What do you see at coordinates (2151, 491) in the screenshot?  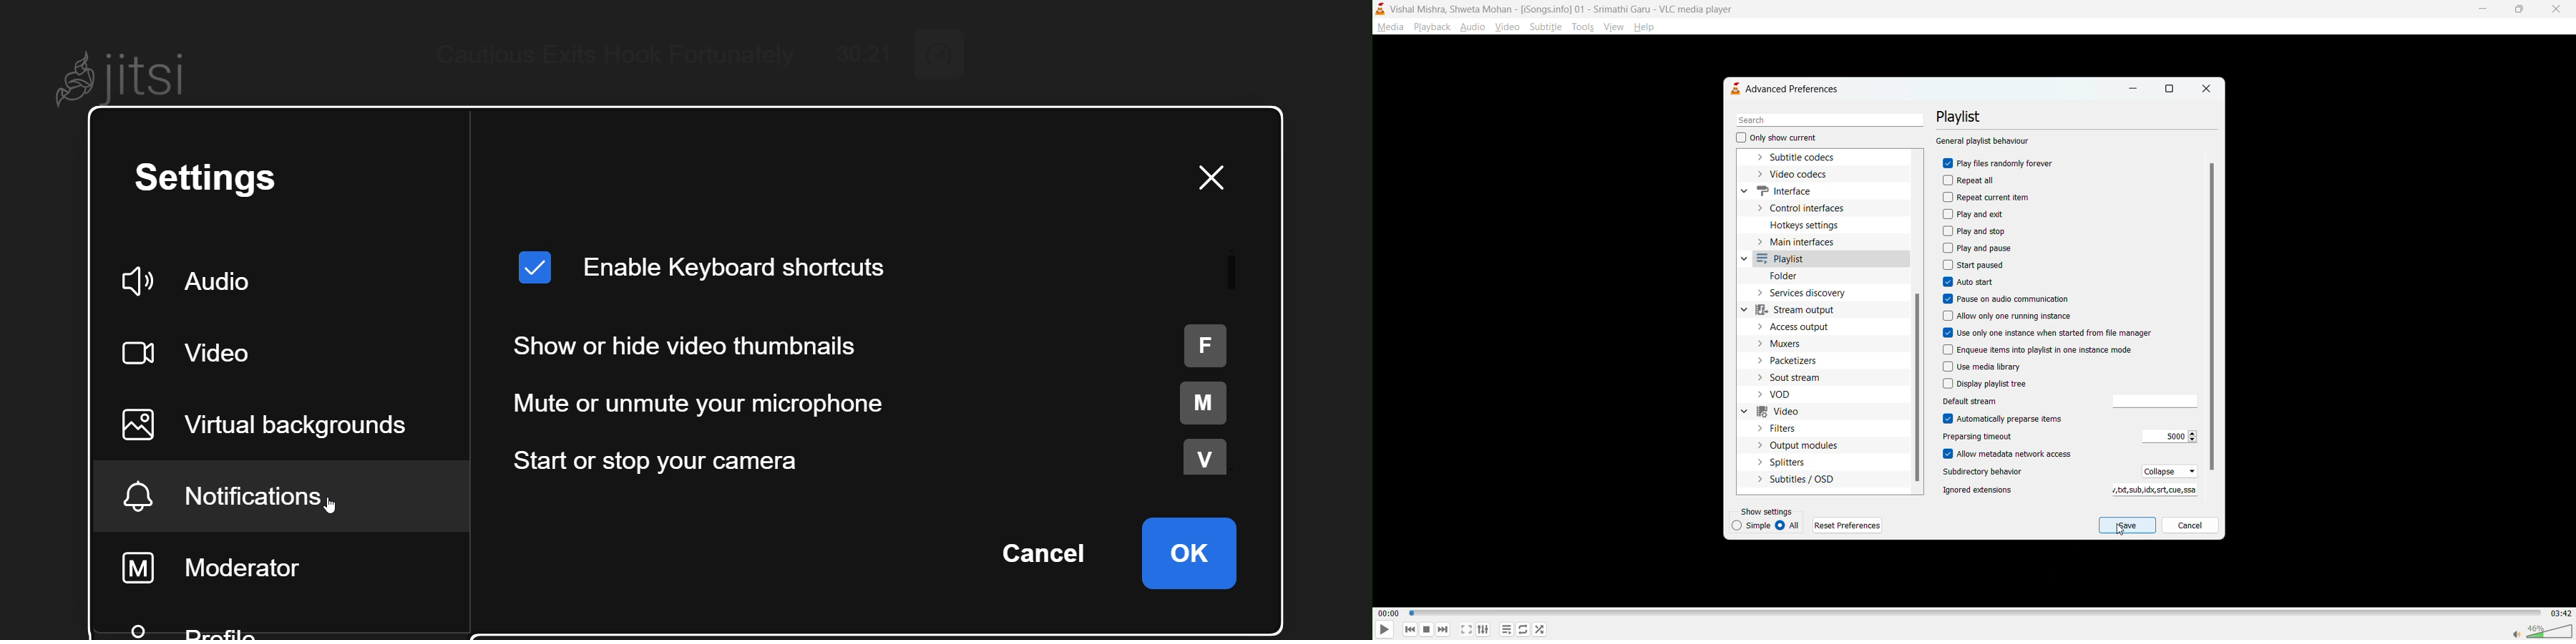 I see `ignored extensions` at bounding box center [2151, 491].